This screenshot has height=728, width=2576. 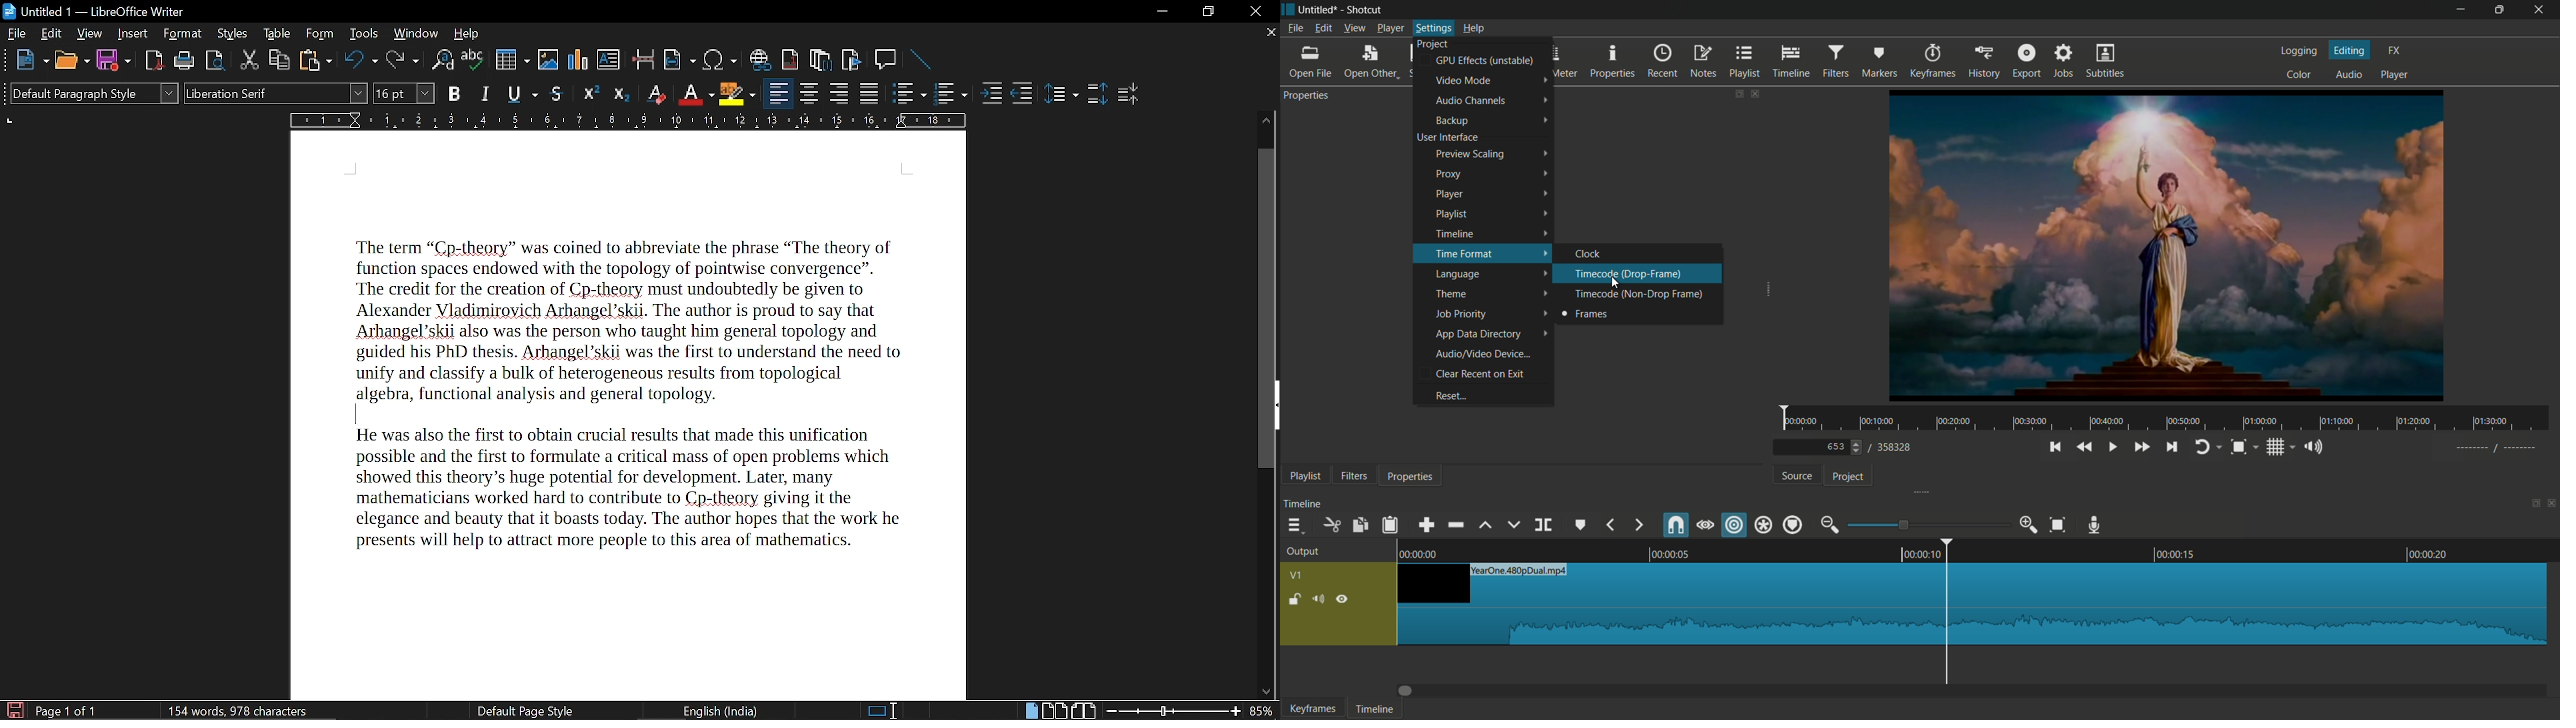 I want to click on Redo, so click(x=405, y=60).